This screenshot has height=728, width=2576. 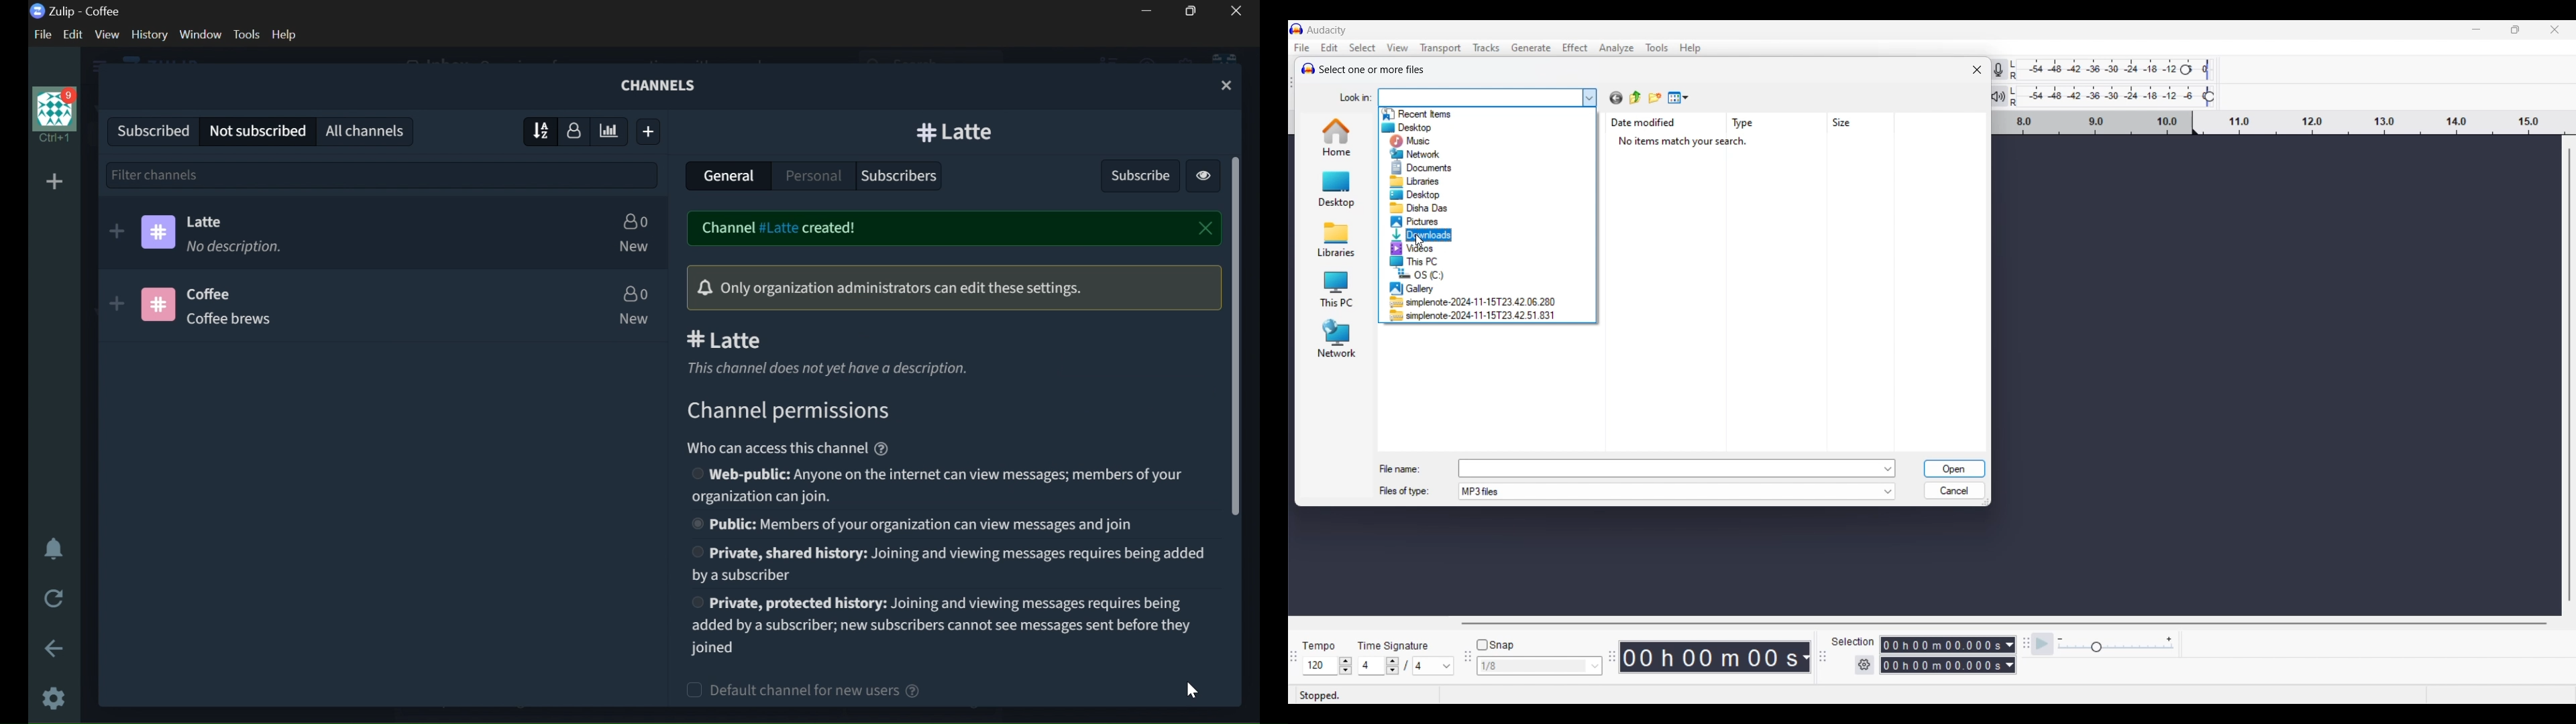 What do you see at coordinates (1236, 337) in the screenshot?
I see `SCROLLBAR` at bounding box center [1236, 337].